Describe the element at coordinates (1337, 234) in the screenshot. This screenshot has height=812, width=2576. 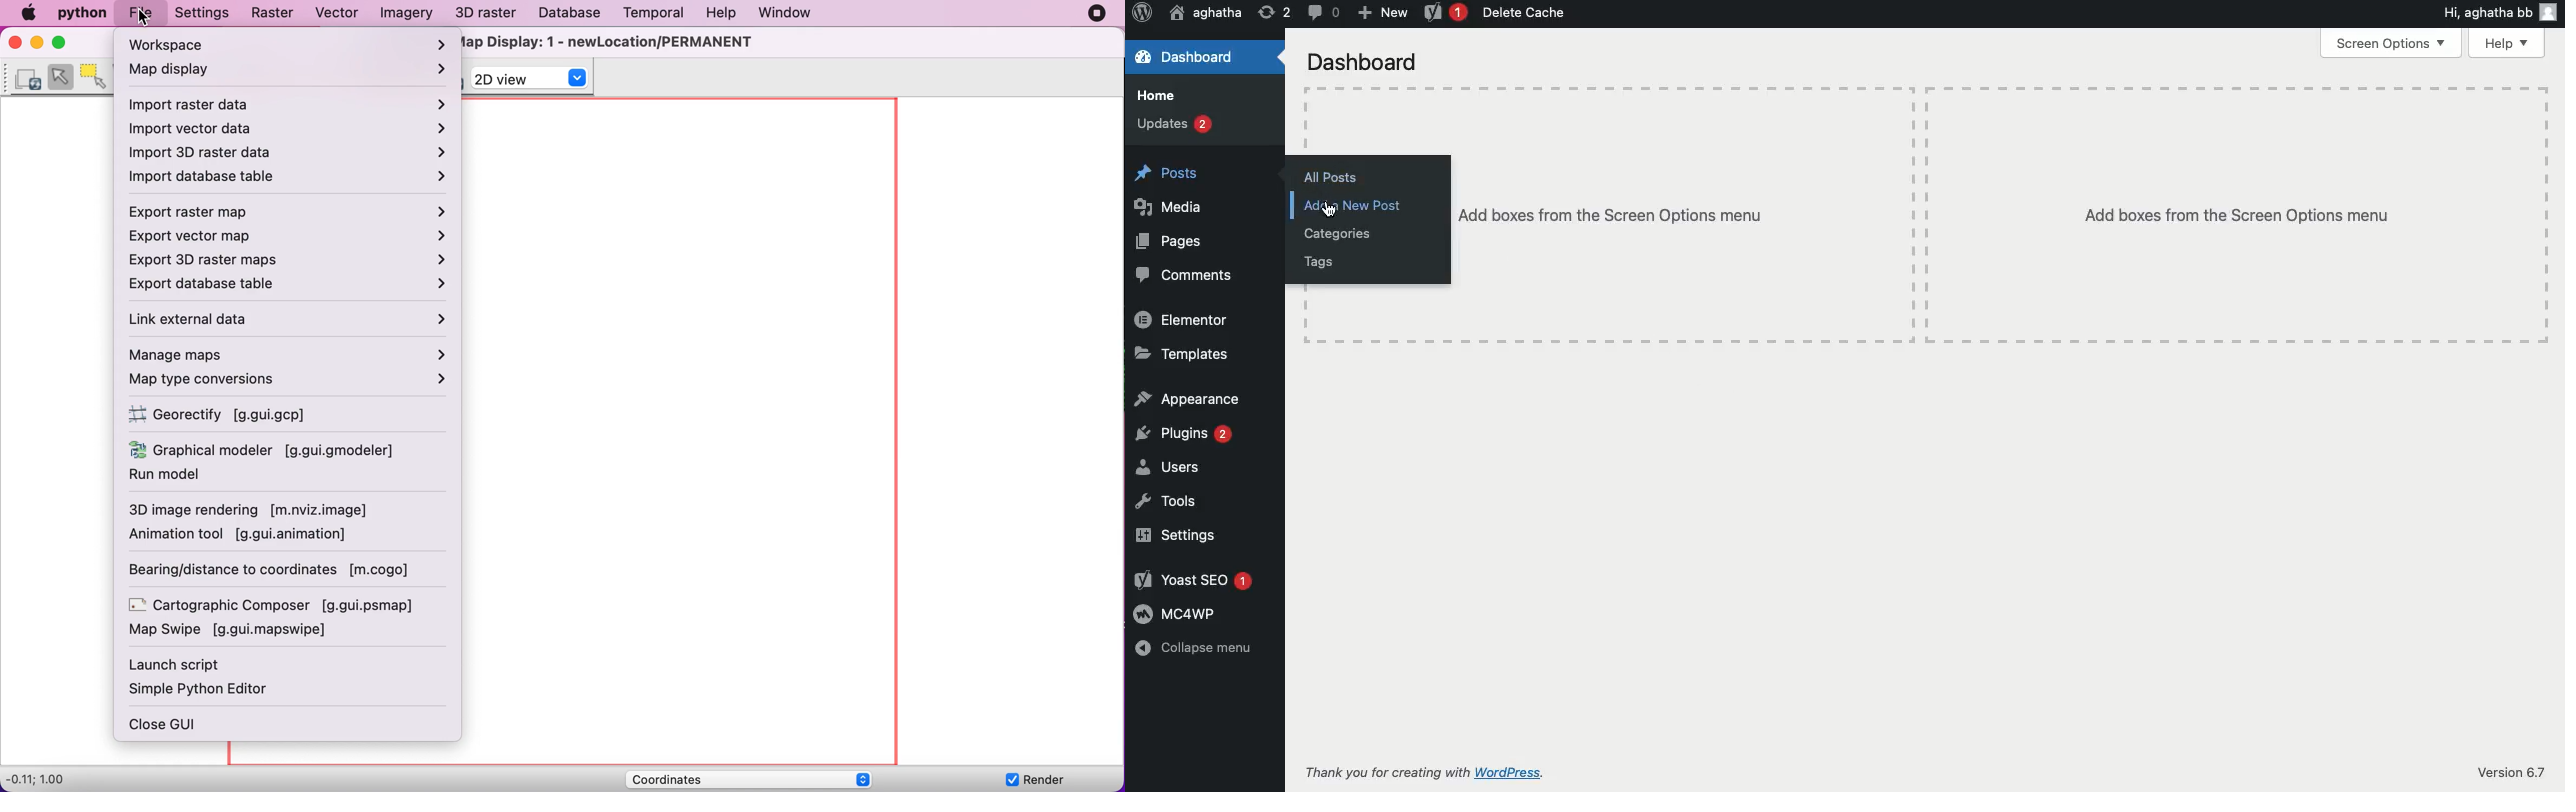
I see `Categories` at that location.